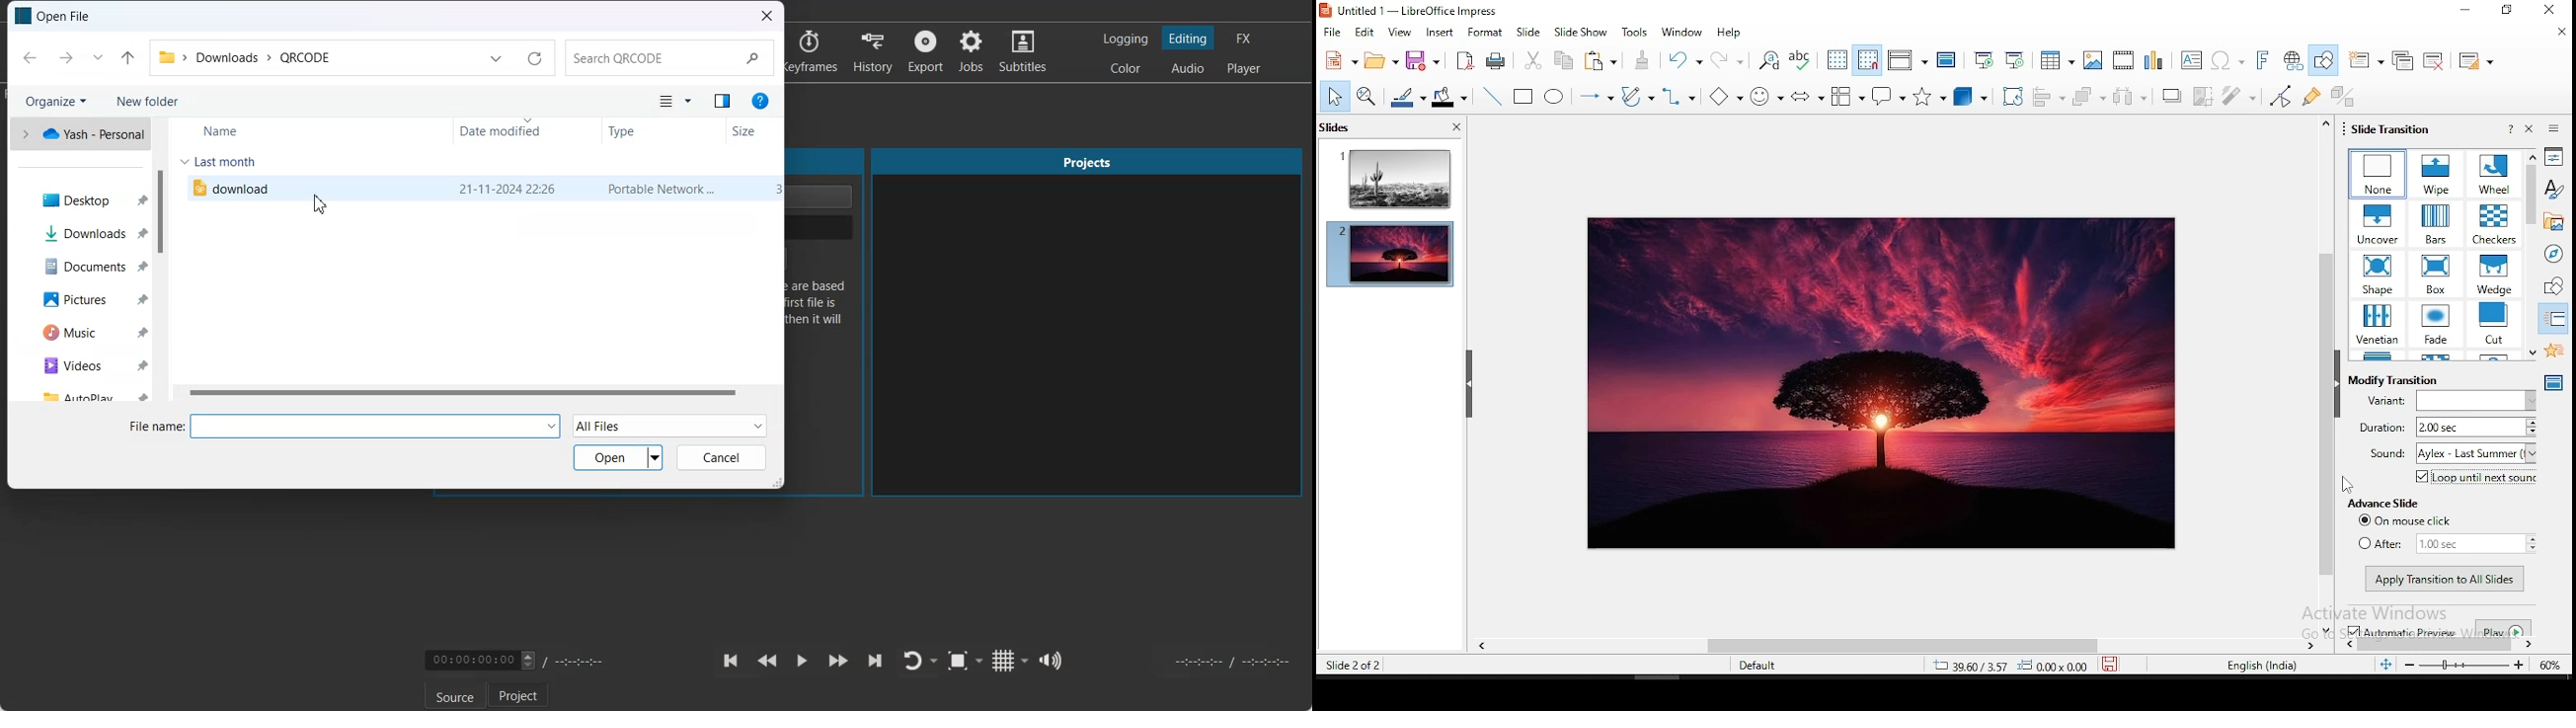  What do you see at coordinates (1395, 31) in the screenshot?
I see `view` at bounding box center [1395, 31].